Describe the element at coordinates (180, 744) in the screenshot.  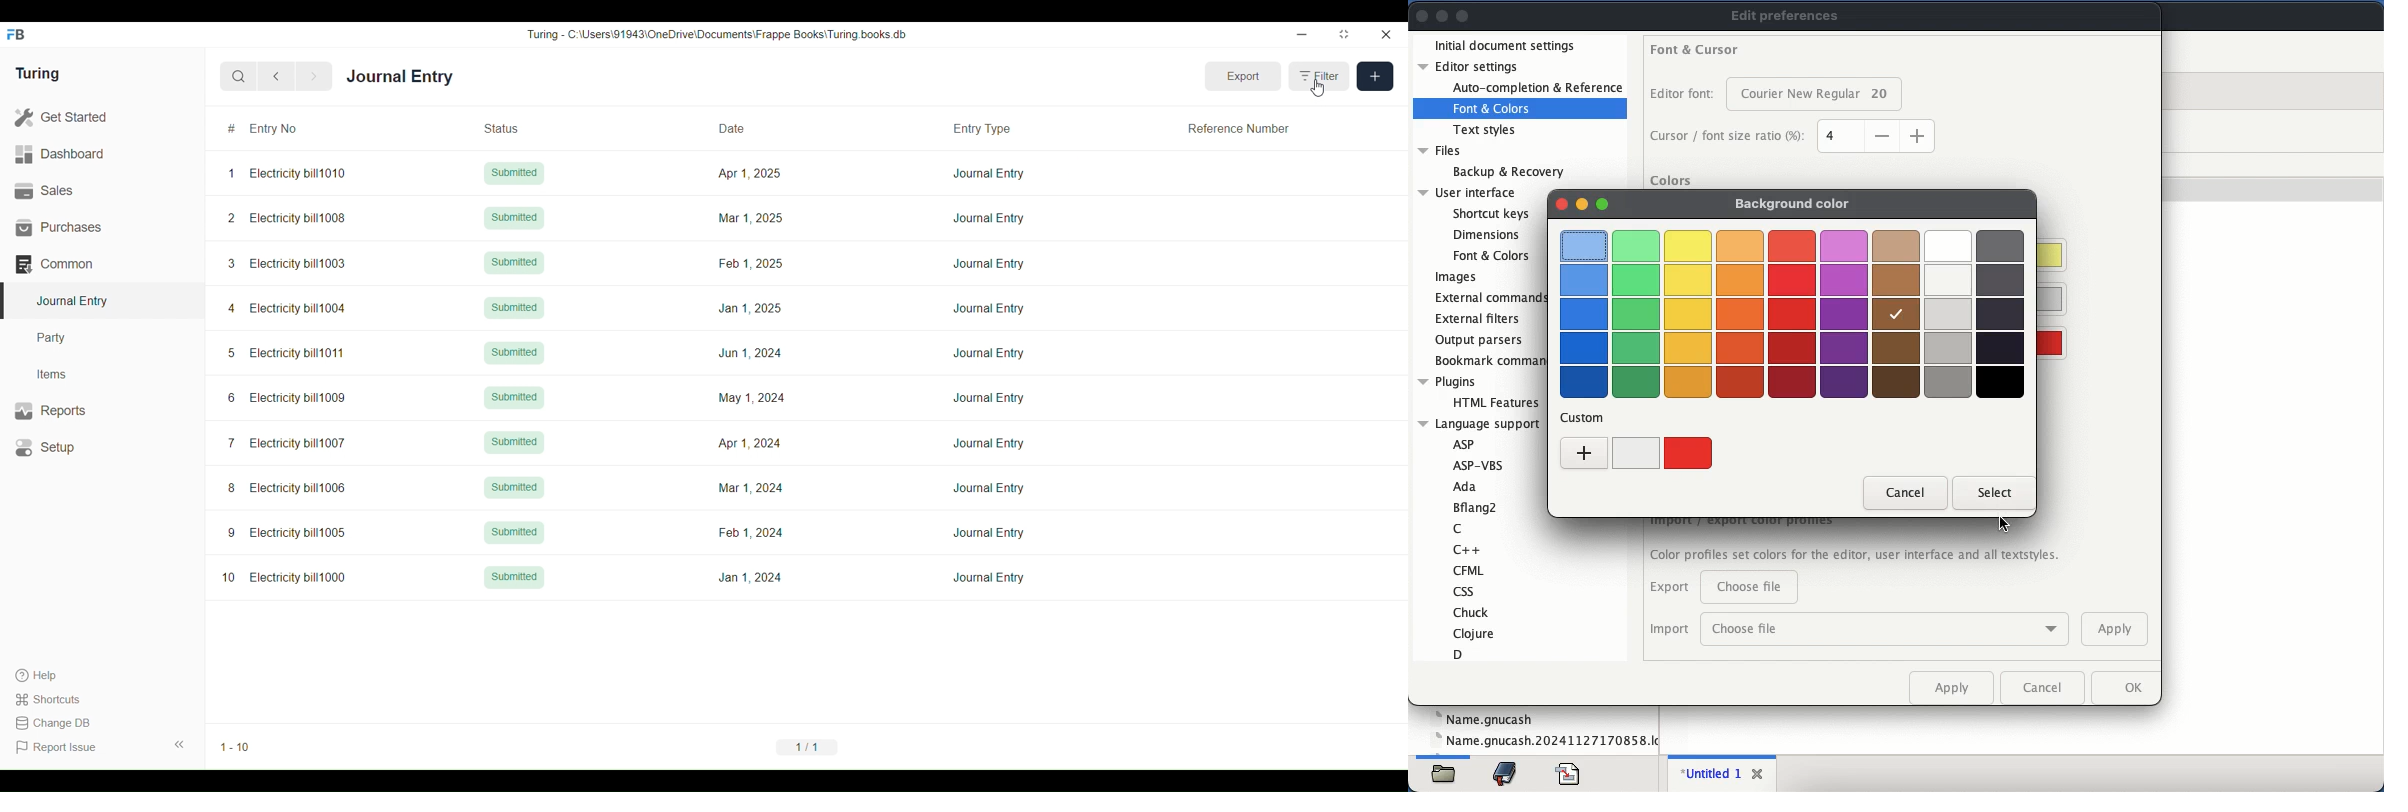
I see `Collapse sidebar` at that location.